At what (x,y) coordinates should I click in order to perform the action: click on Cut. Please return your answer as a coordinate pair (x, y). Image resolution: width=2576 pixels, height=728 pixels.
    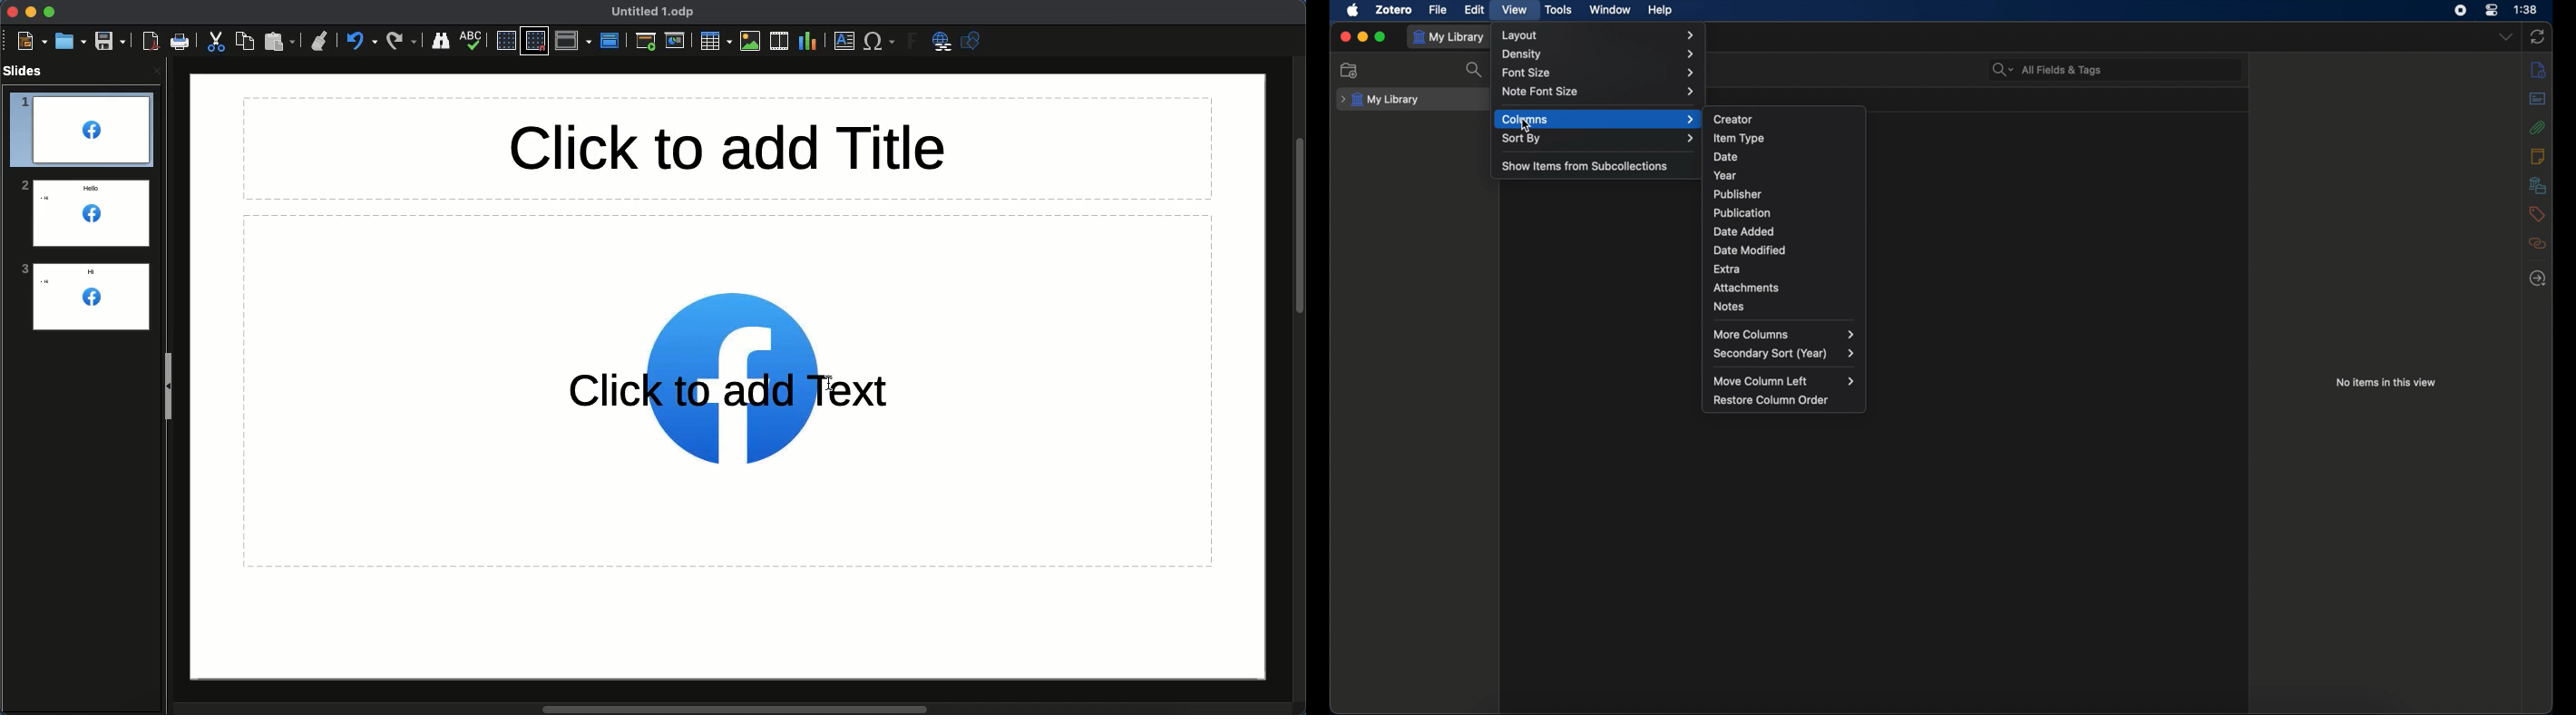
    Looking at the image, I should click on (216, 42).